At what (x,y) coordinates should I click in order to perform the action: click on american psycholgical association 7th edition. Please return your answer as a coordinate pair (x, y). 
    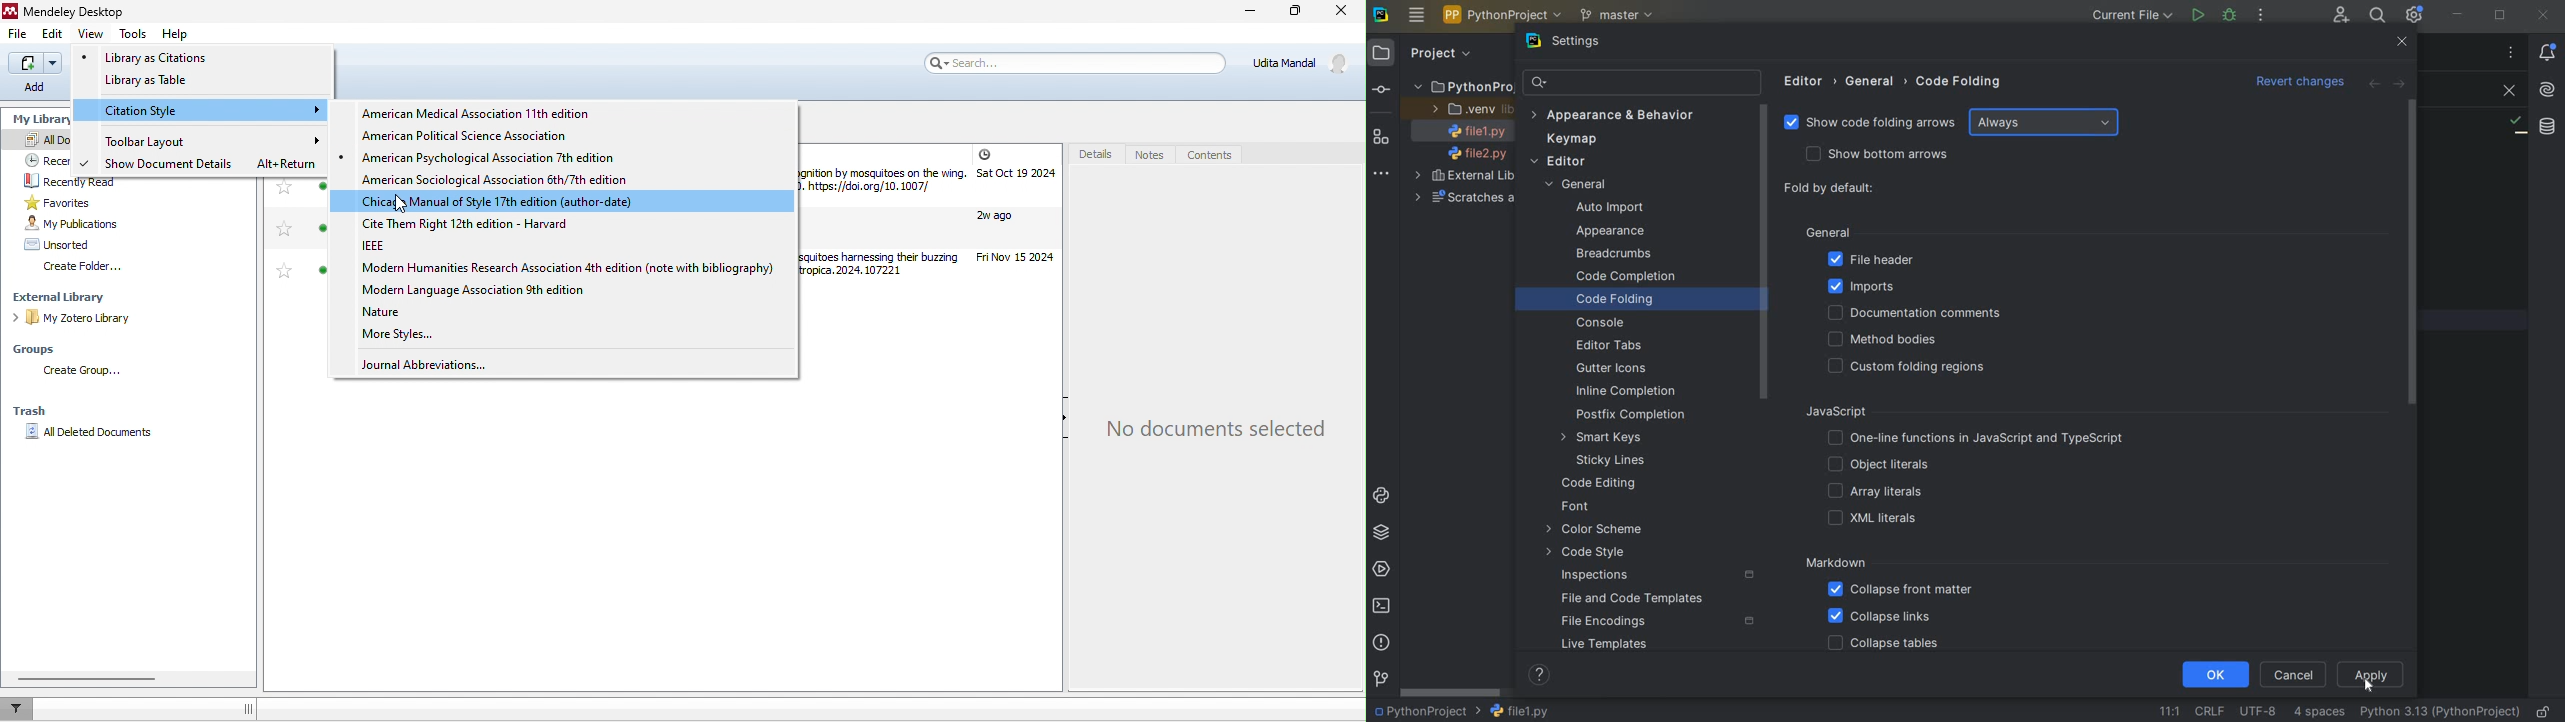
    Looking at the image, I should click on (491, 159).